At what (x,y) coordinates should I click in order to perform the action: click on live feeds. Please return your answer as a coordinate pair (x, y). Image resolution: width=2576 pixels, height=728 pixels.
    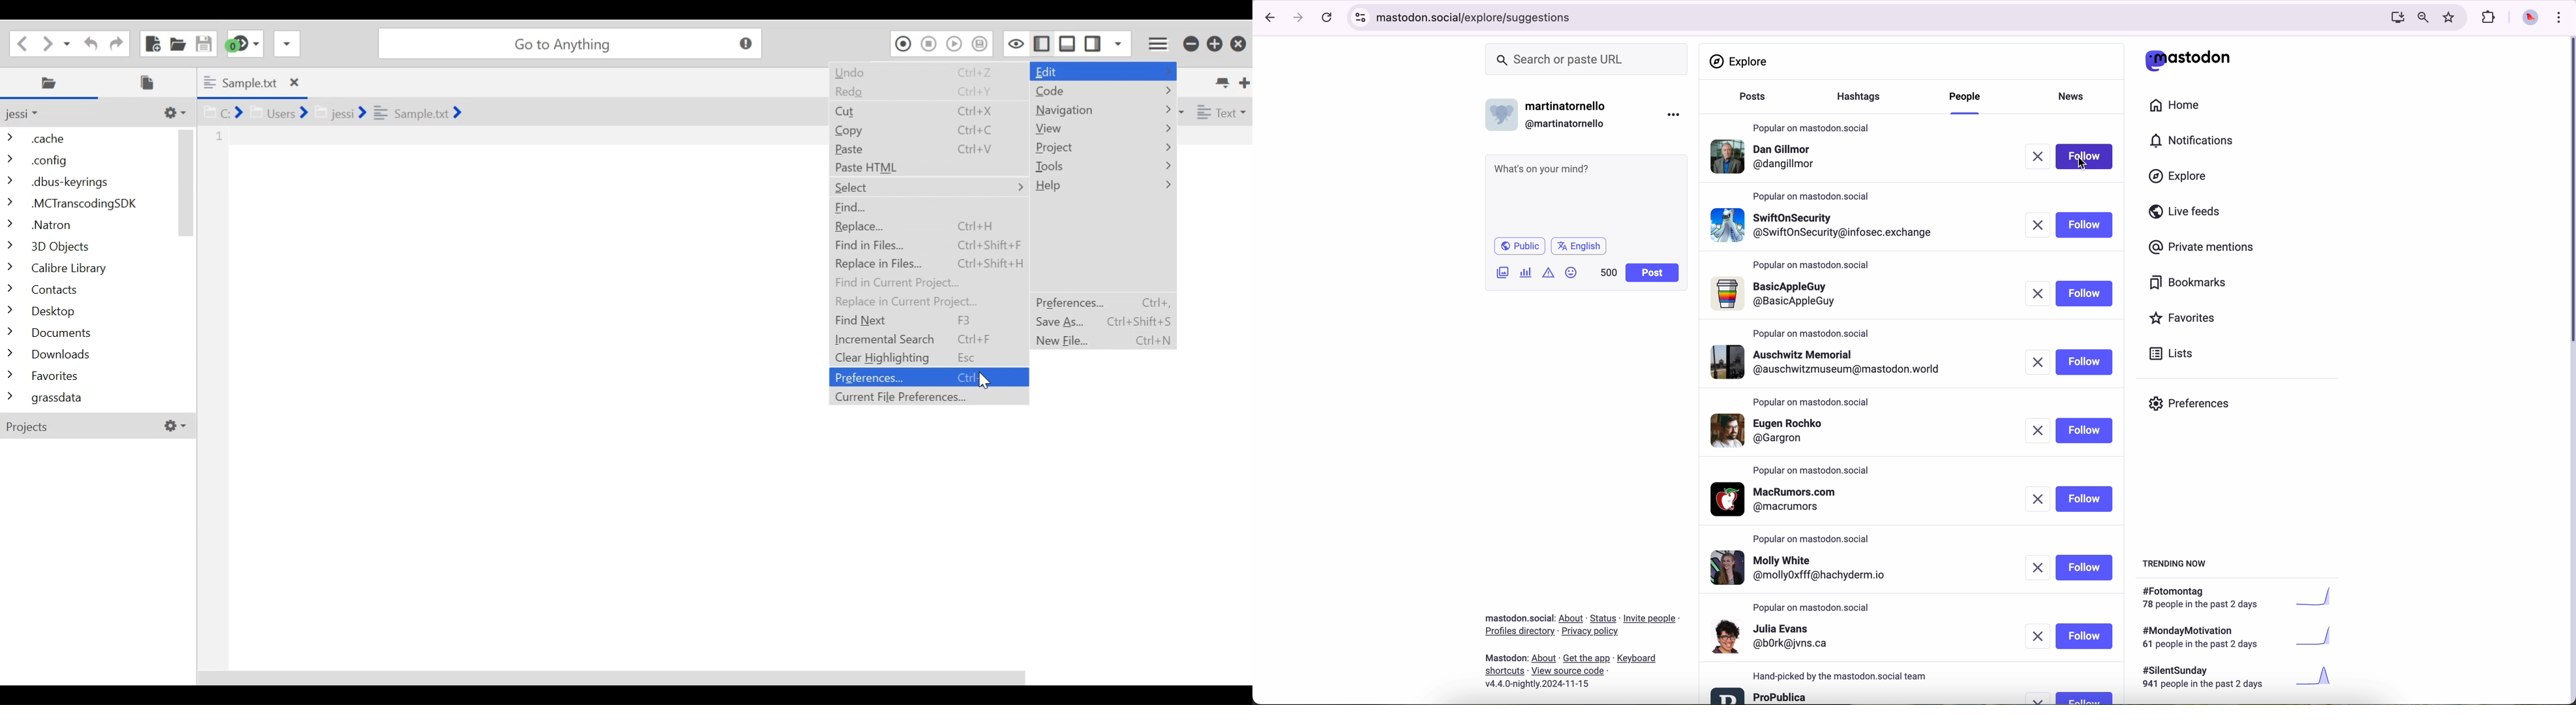
    Looking at the image, I should click on (2188, 214).